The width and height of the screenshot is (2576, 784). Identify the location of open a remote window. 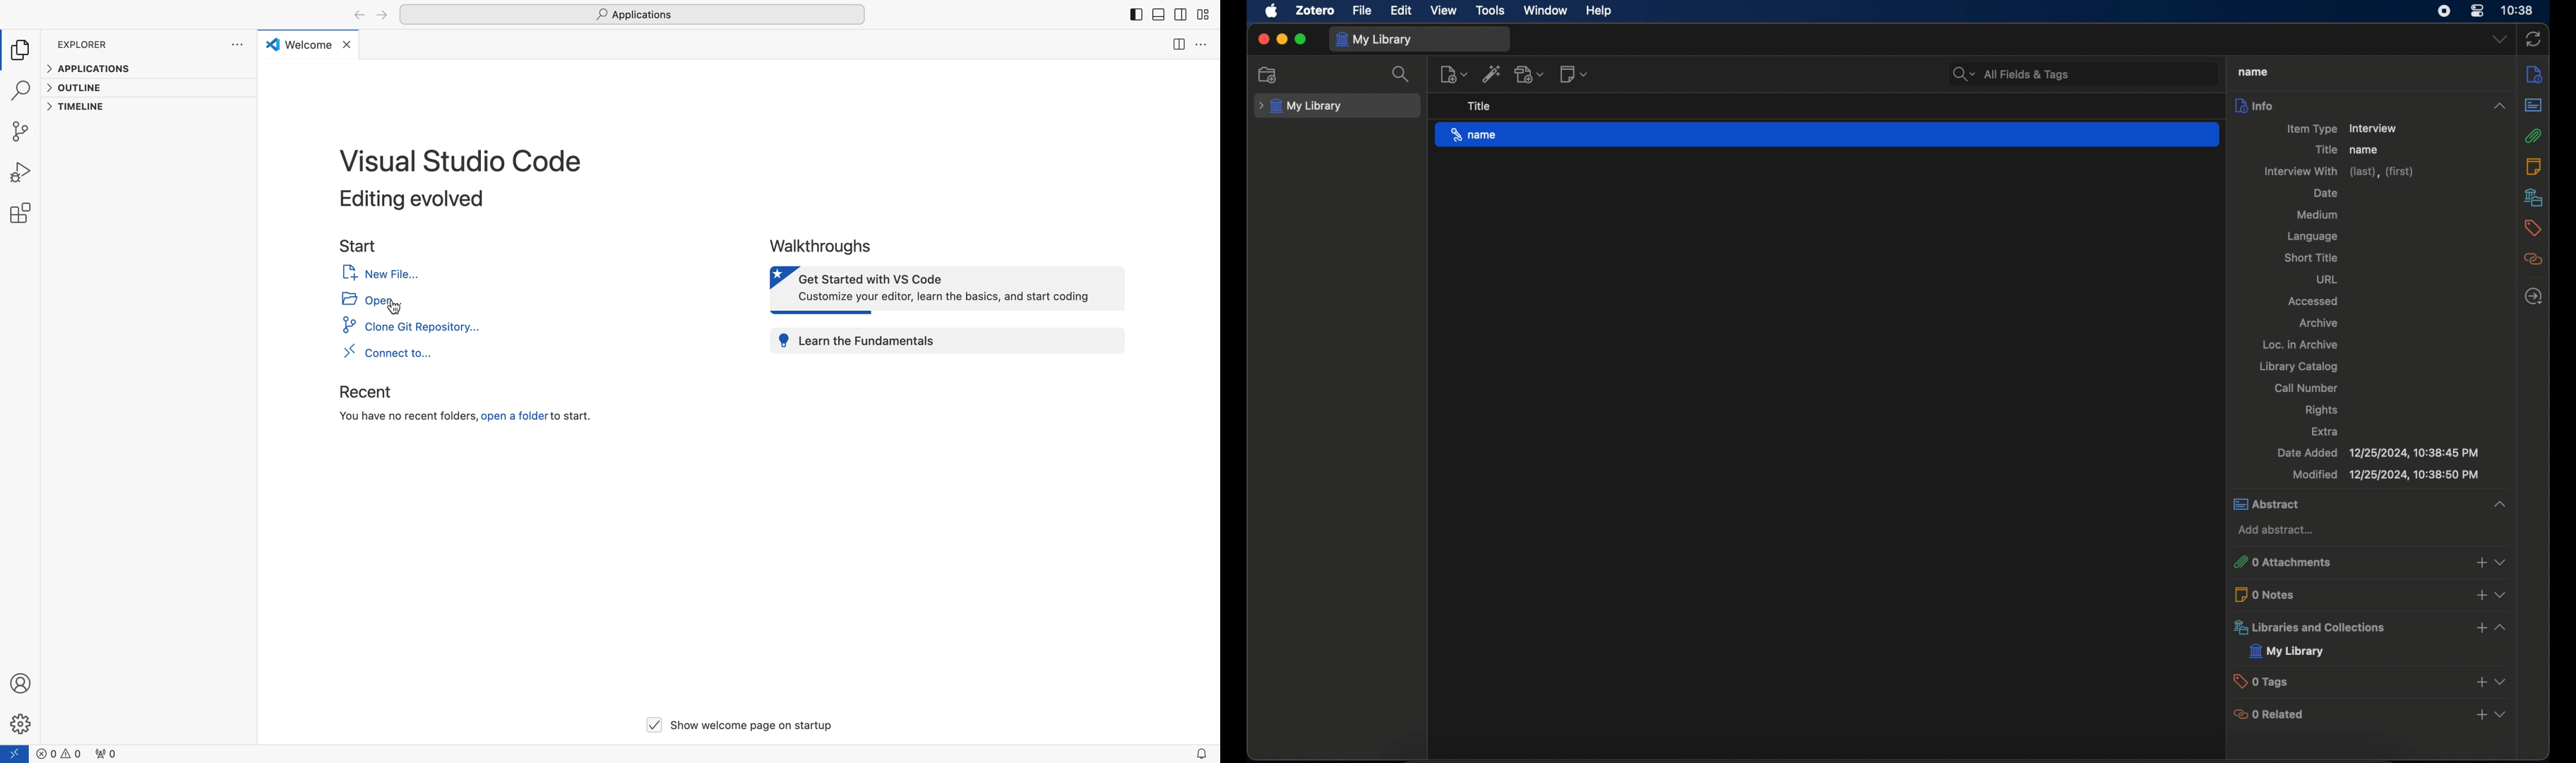
(18, 754).